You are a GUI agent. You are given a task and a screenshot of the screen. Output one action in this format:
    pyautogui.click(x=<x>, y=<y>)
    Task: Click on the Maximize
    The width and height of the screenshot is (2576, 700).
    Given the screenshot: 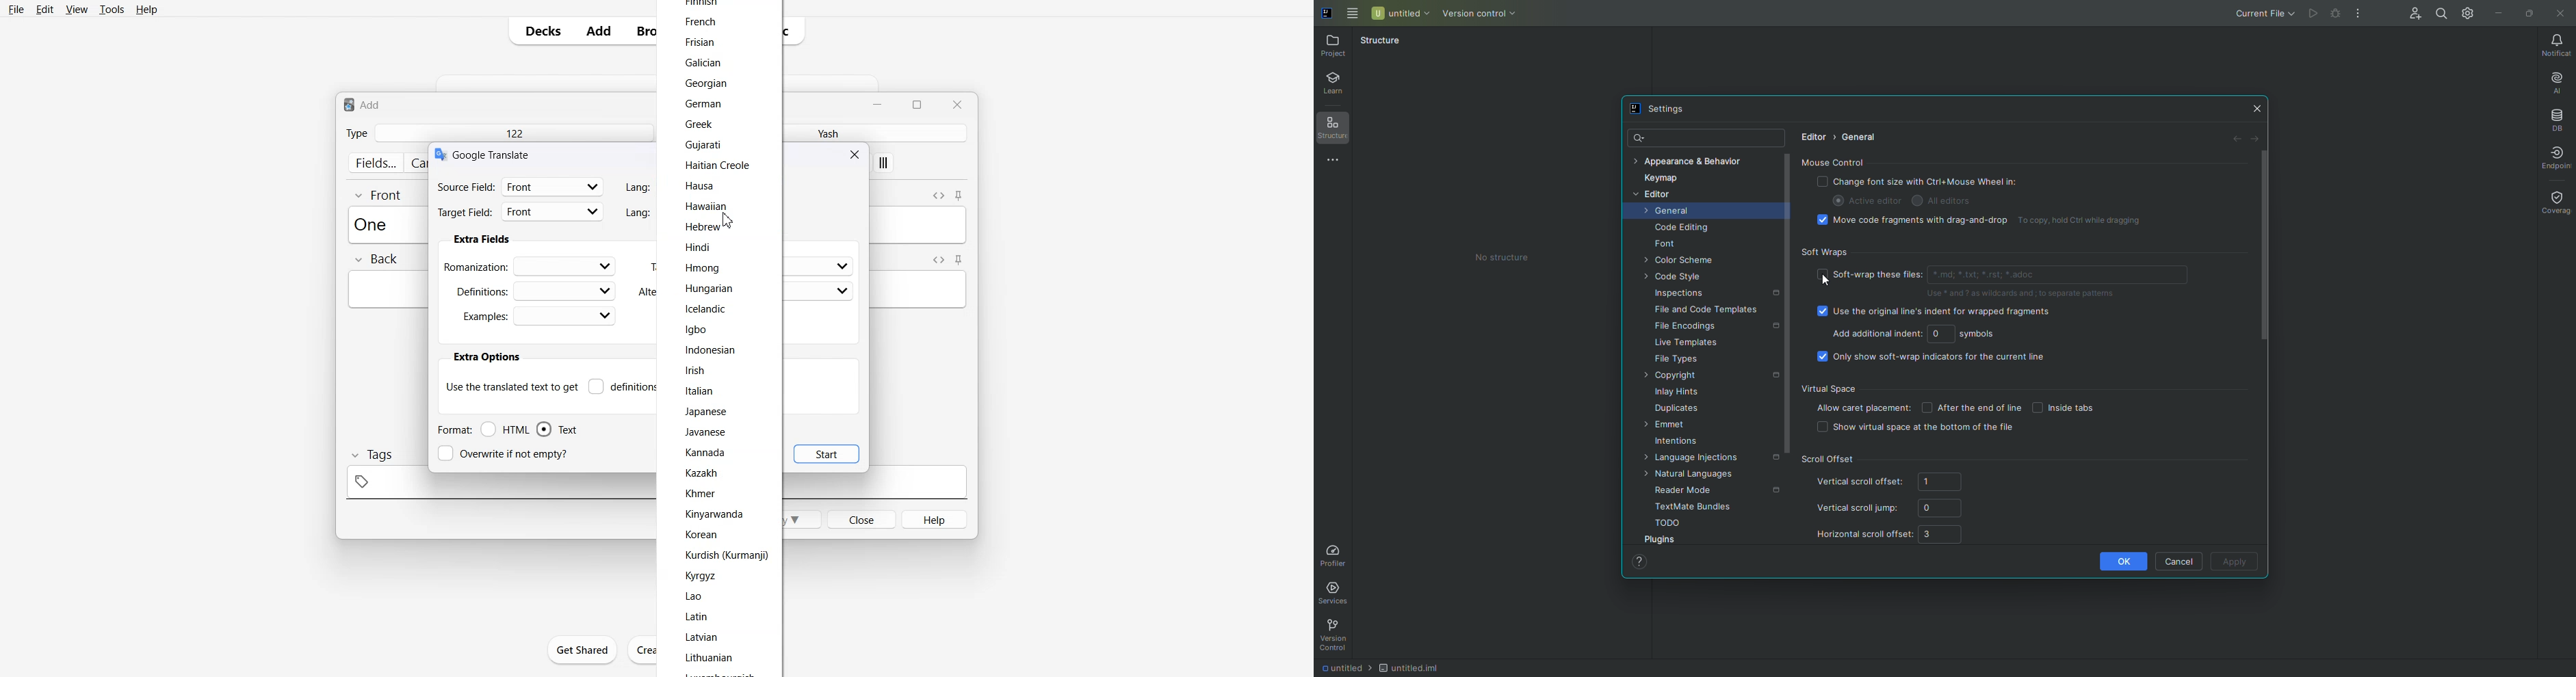 What is the action you would take?
    pyautogui.click(x=920, y=103)
    